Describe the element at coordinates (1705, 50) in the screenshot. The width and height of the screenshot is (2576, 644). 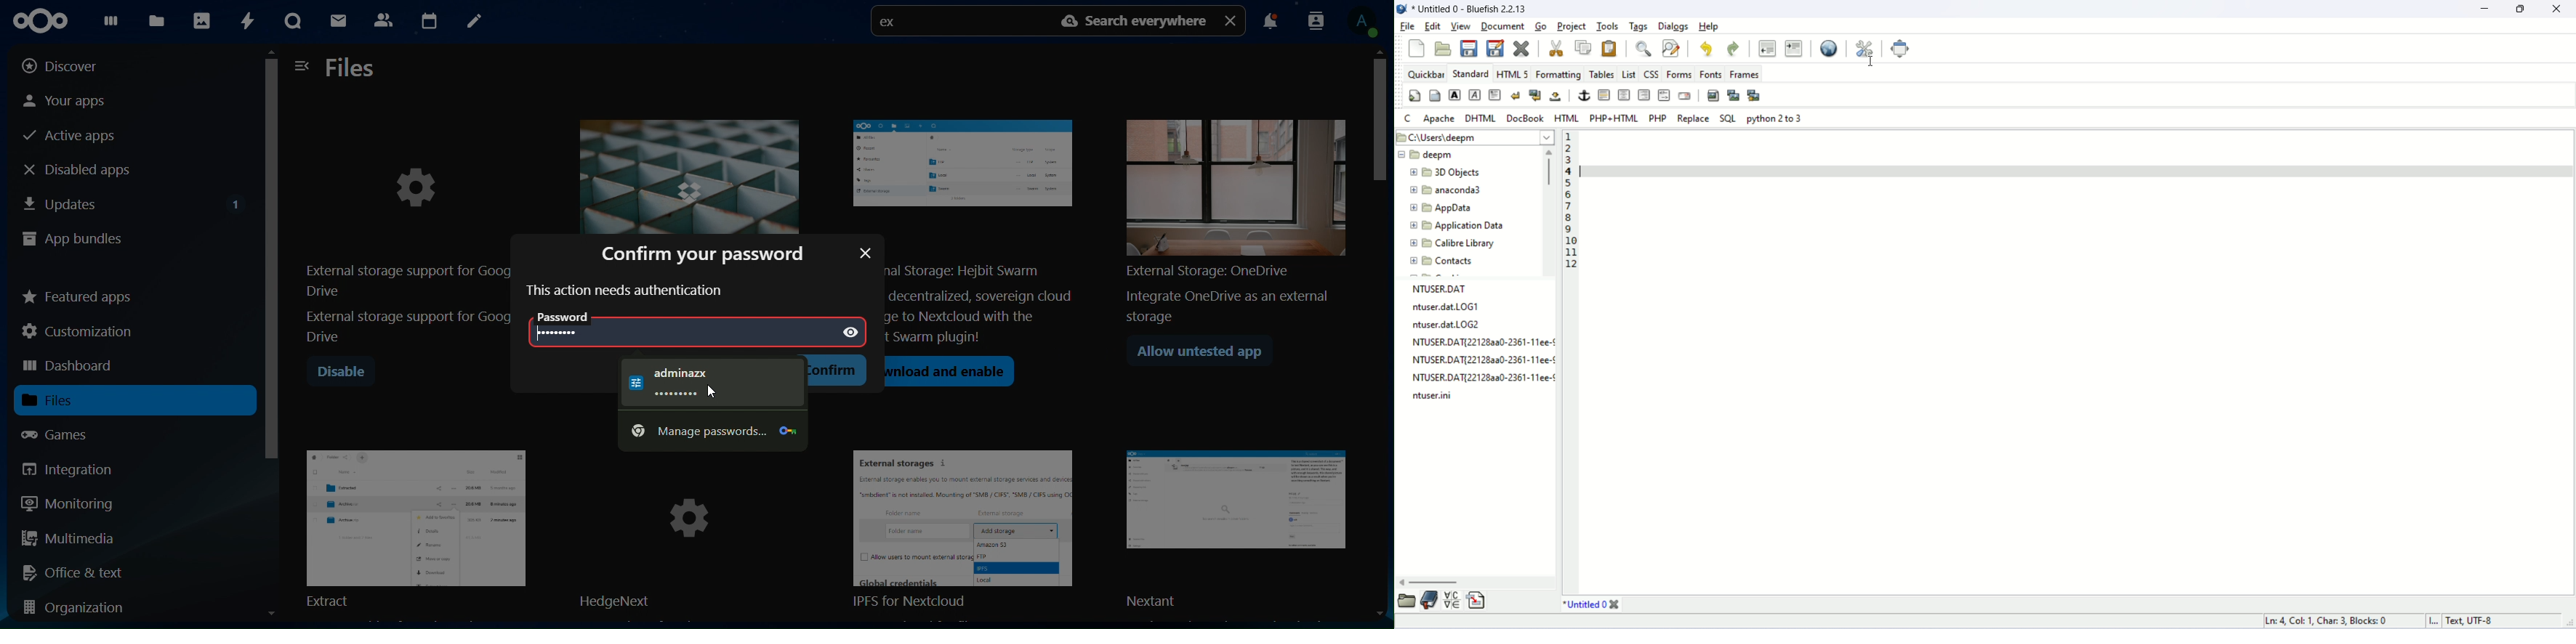
I see `undo` at that location.